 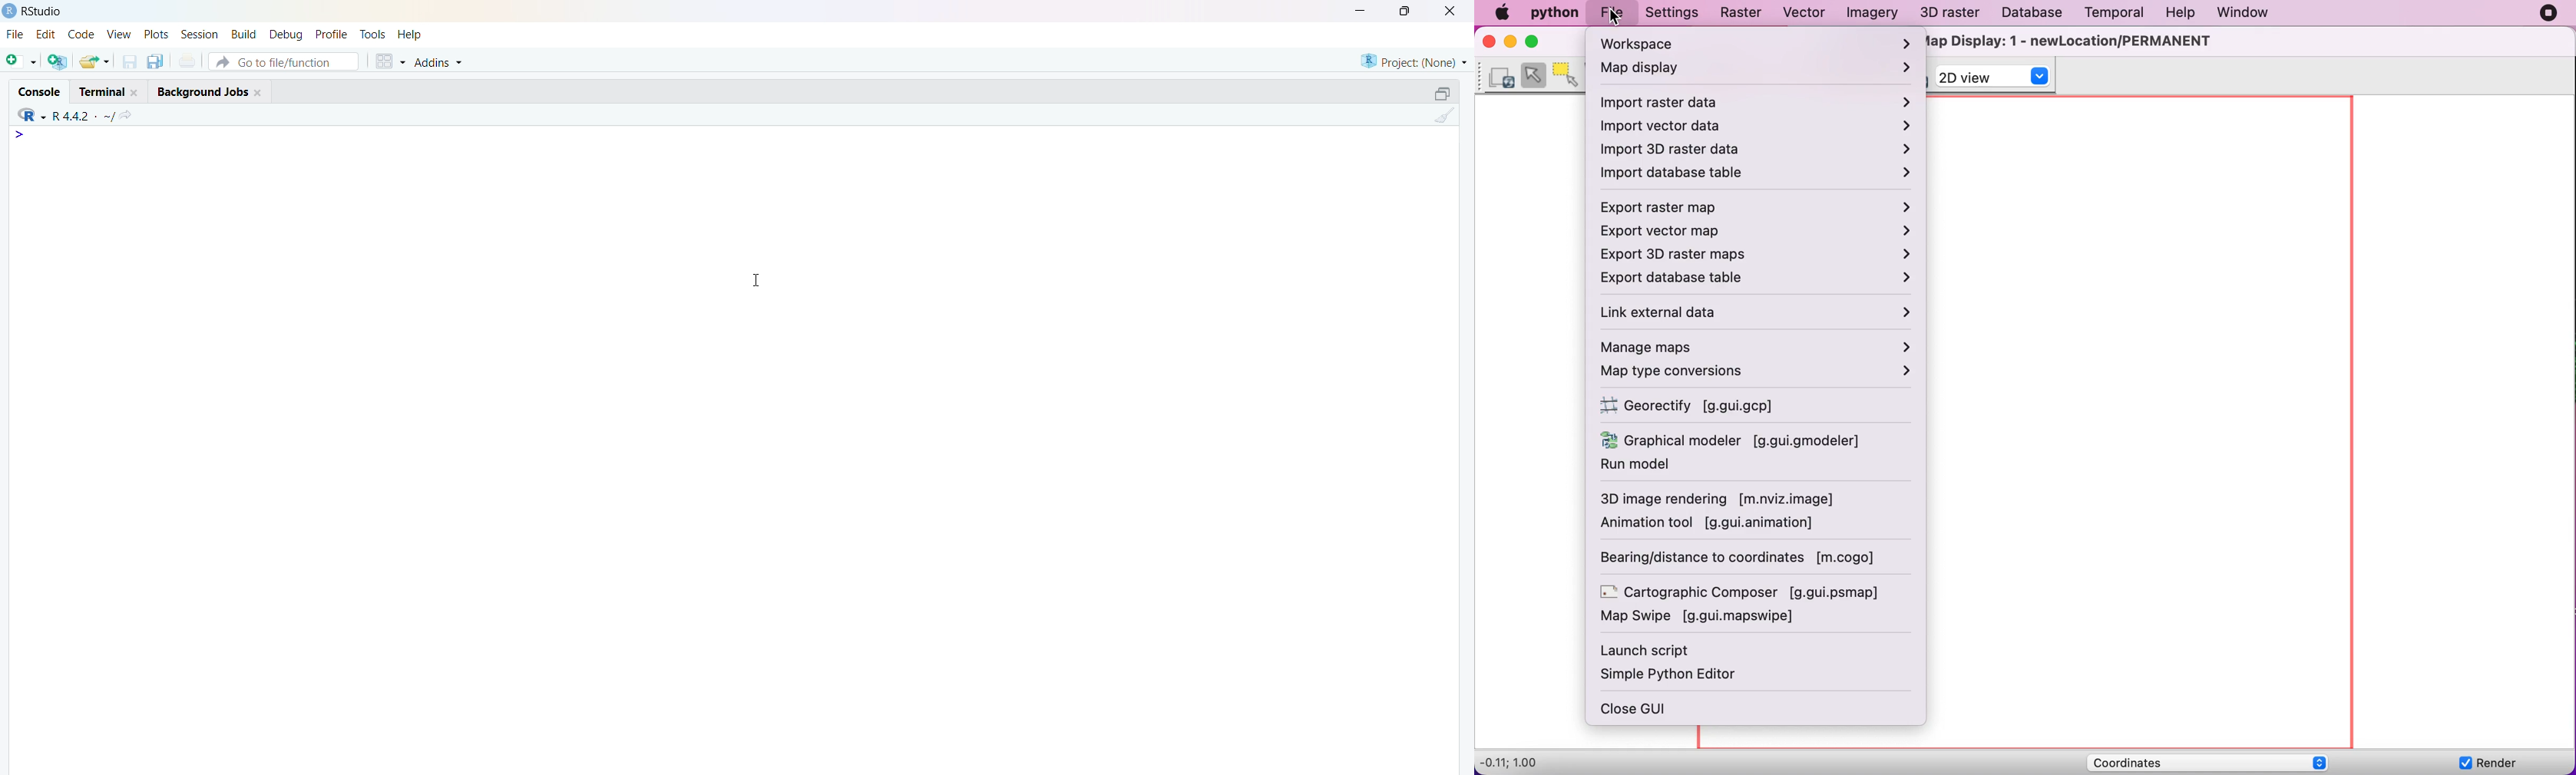 I want to click on share, so click(x=95, y=61).